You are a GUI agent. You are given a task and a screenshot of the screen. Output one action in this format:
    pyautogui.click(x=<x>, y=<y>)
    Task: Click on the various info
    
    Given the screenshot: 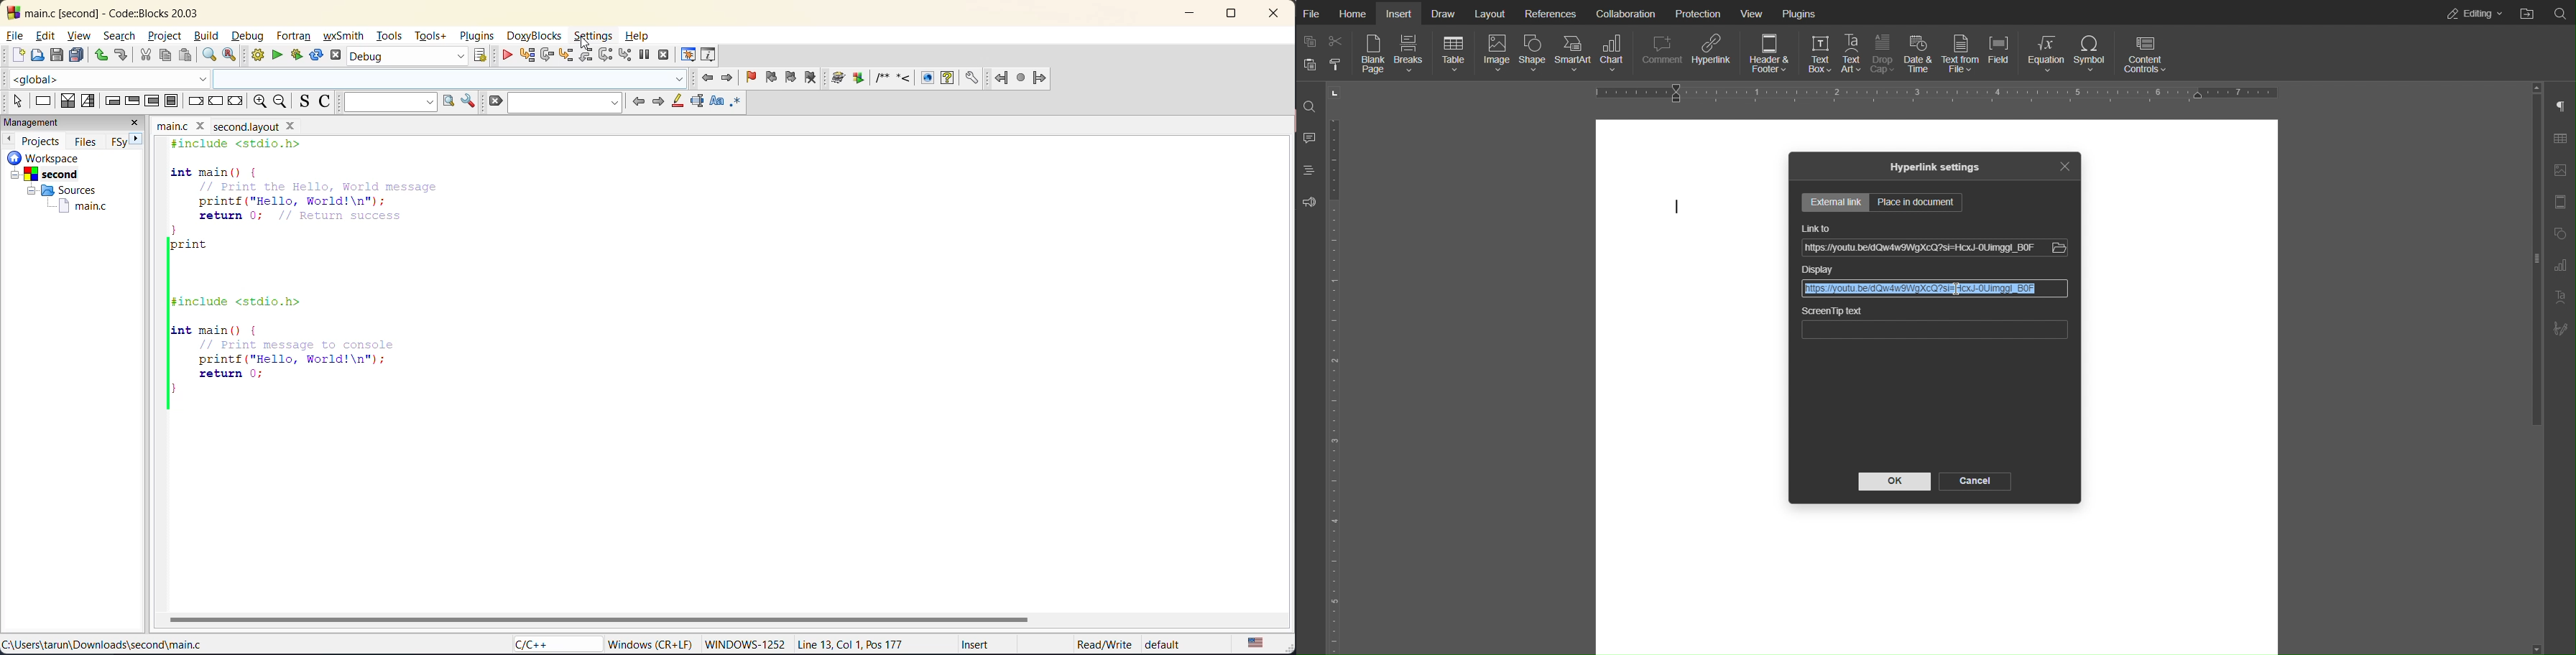 What is the action you would take?
    pyautogui.click(x=708, y=53)
    